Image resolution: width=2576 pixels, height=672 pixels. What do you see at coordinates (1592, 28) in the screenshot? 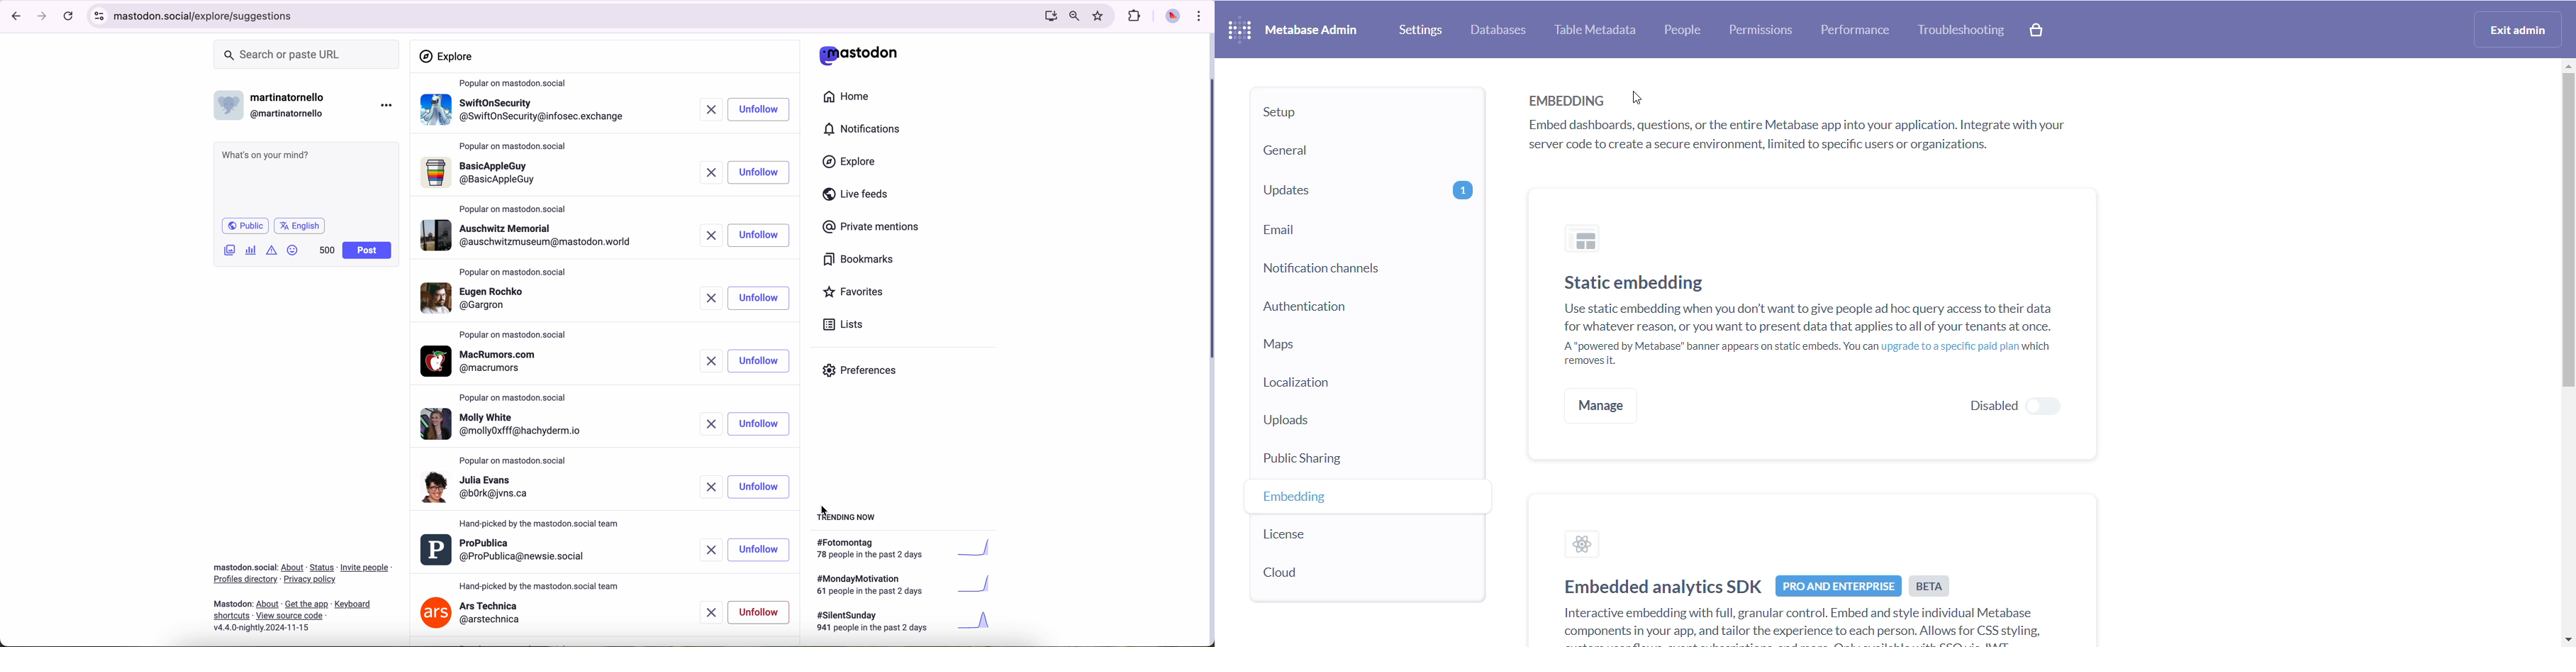
I see `table metadata` at bounding box center [1592, 28].